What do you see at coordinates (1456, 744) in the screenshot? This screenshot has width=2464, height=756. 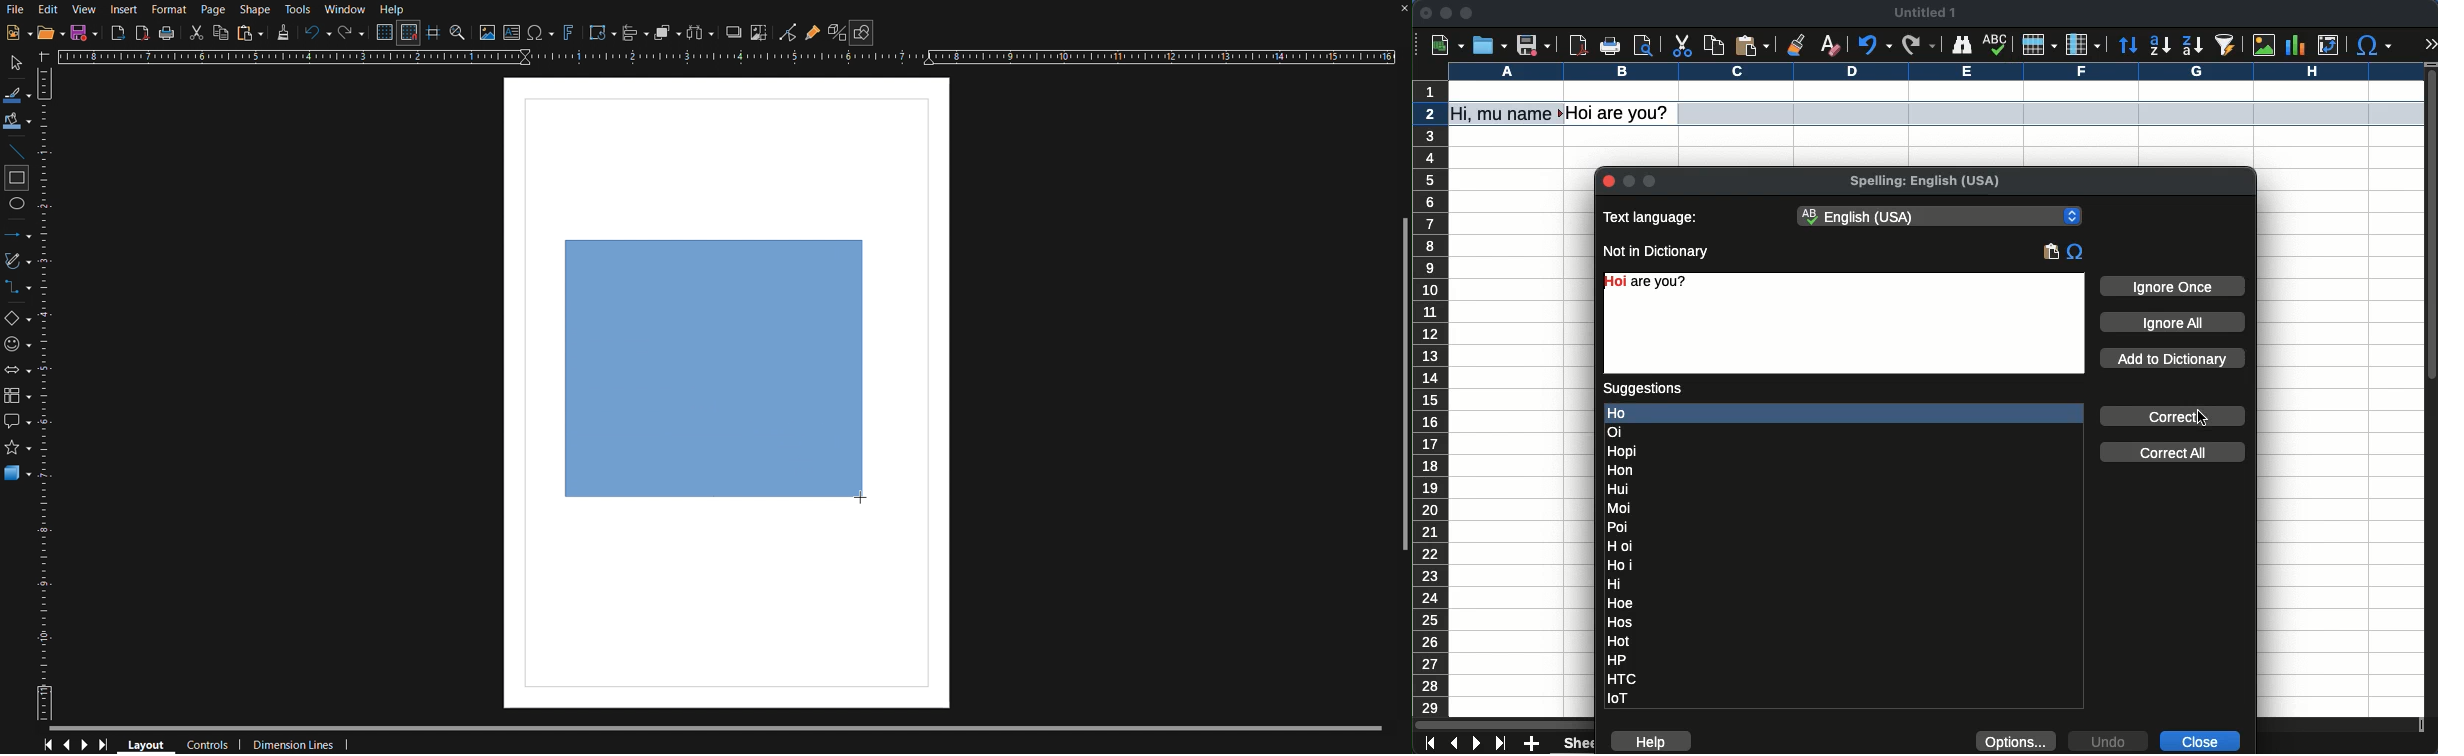 I see `previous sheet` at bounding box center [1456, 744].